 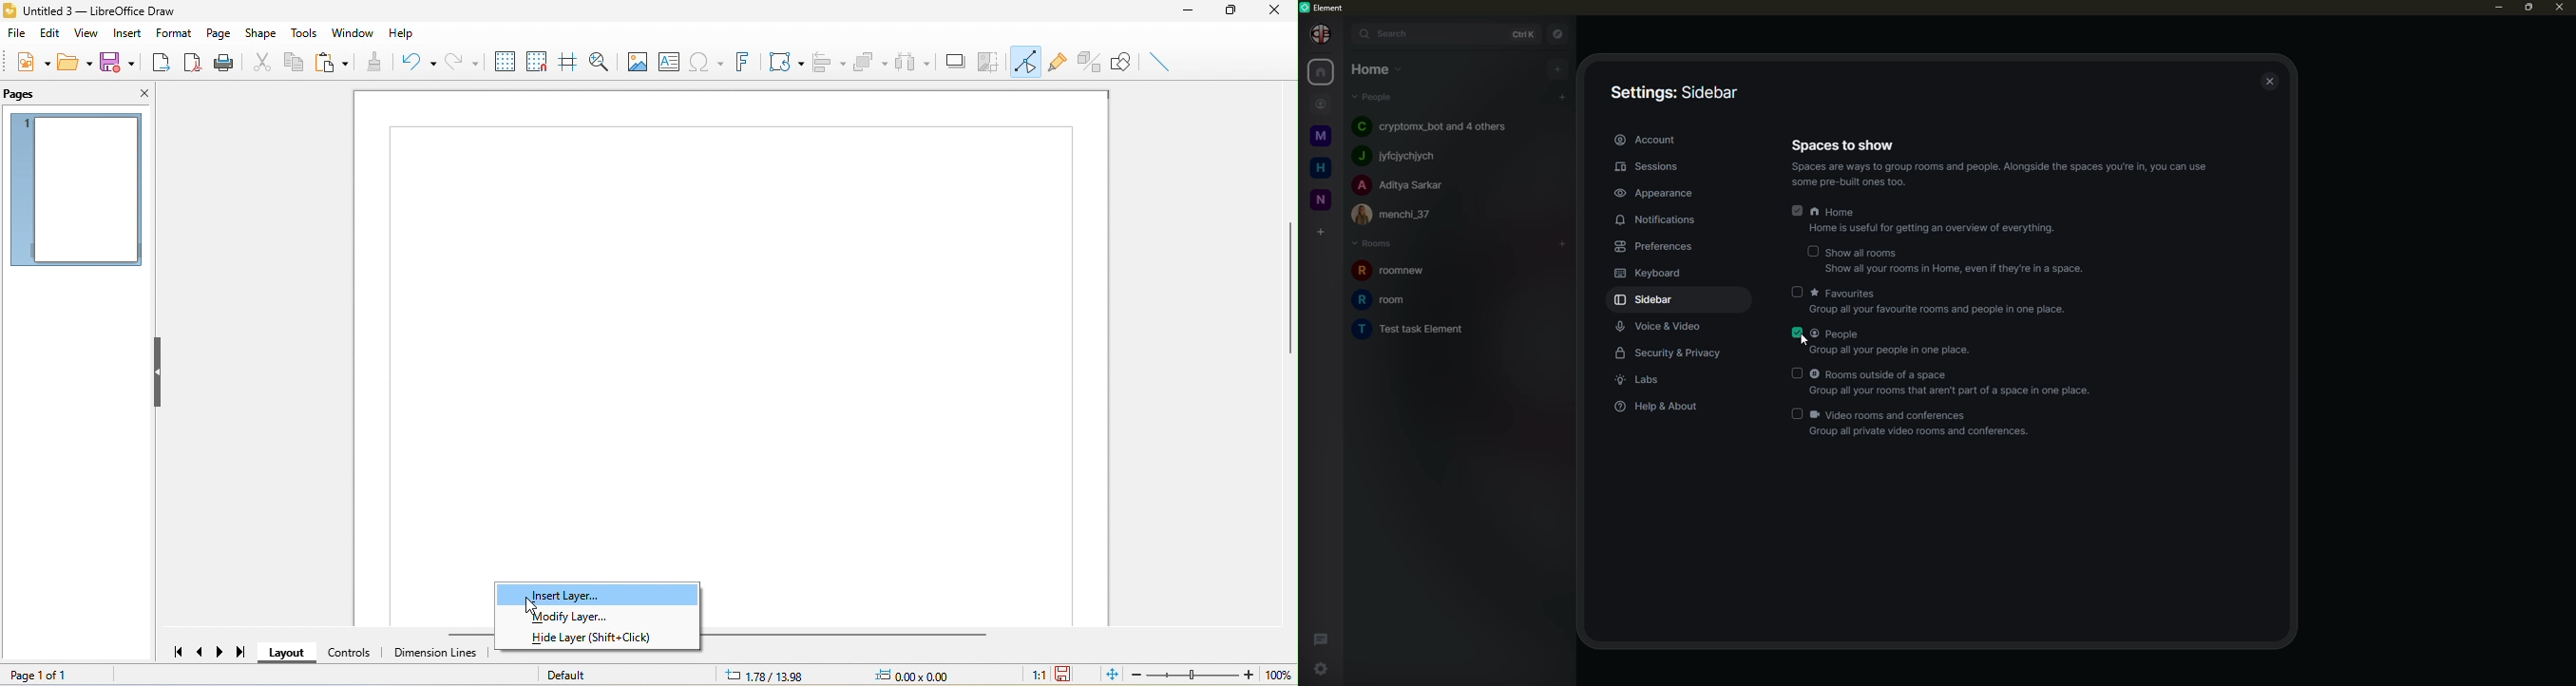 What do you see at coordinates (1954, 260) in the screenshot?
I see `show all rooms` at bounding box center [1954, 260].